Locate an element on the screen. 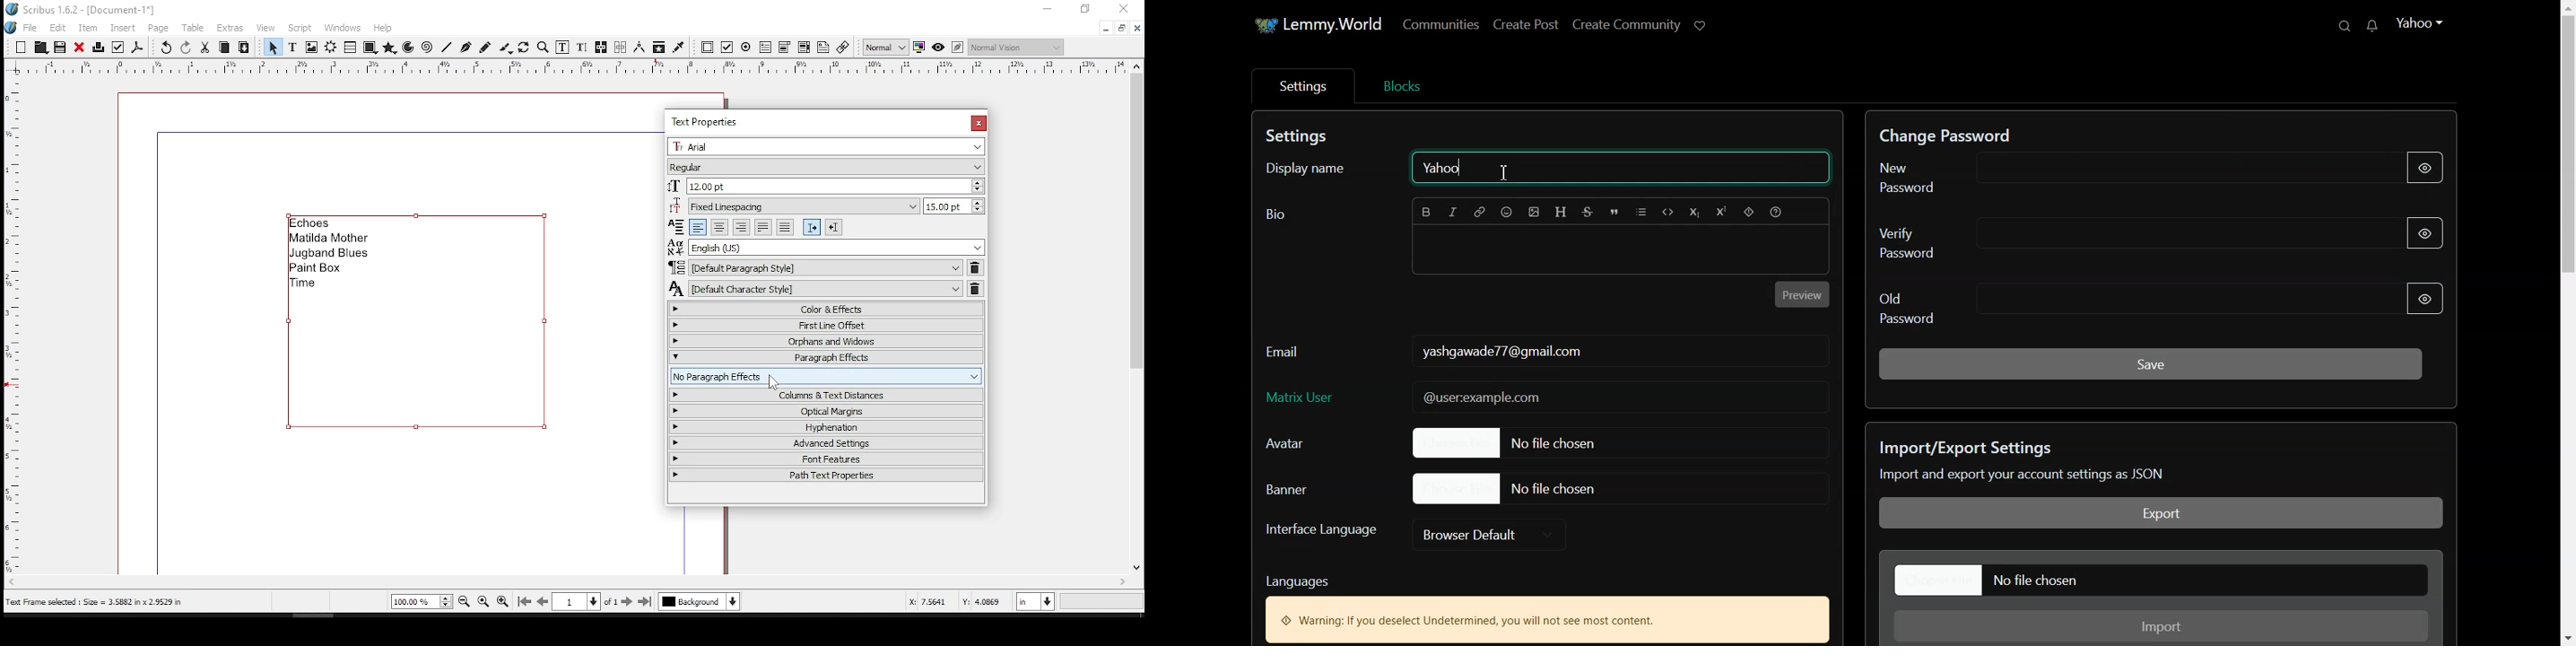 This screenshot has width=2576, height=672. logo is located at coordinates (11, 29).